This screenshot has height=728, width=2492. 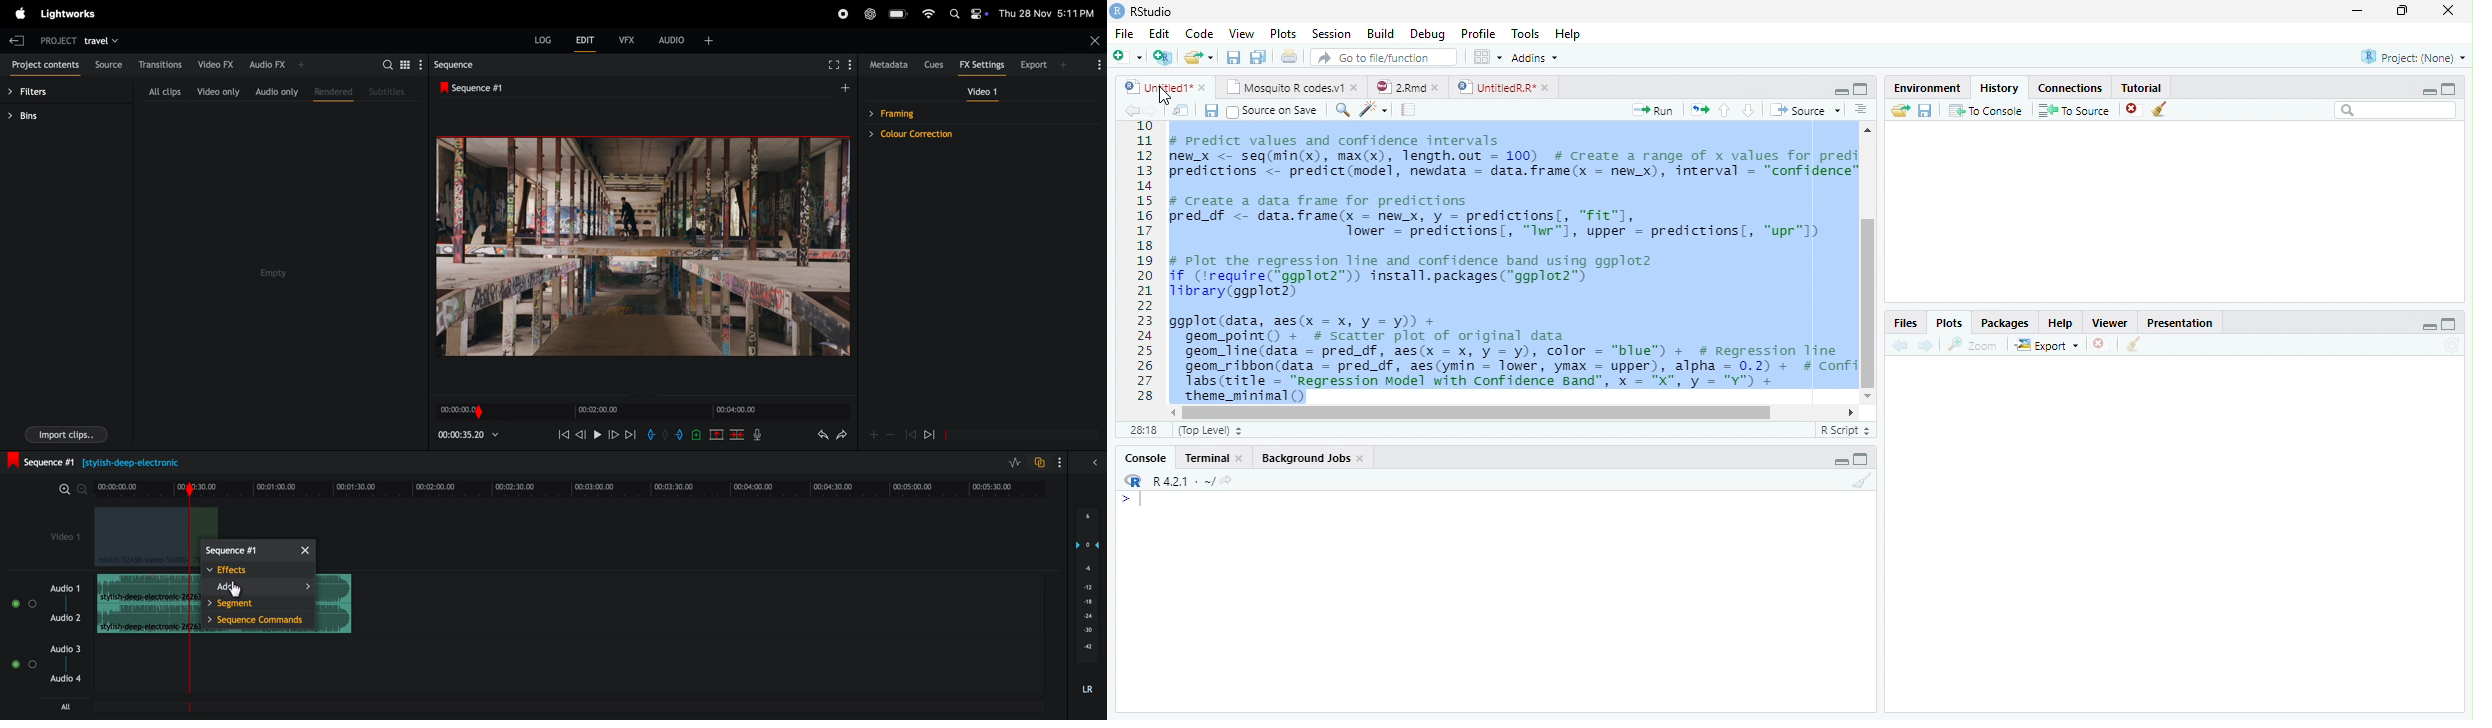 What do you see at coordinates (1863, 89) in the screenshot?
I see `Maximize` at bounding box center [1863, 89].